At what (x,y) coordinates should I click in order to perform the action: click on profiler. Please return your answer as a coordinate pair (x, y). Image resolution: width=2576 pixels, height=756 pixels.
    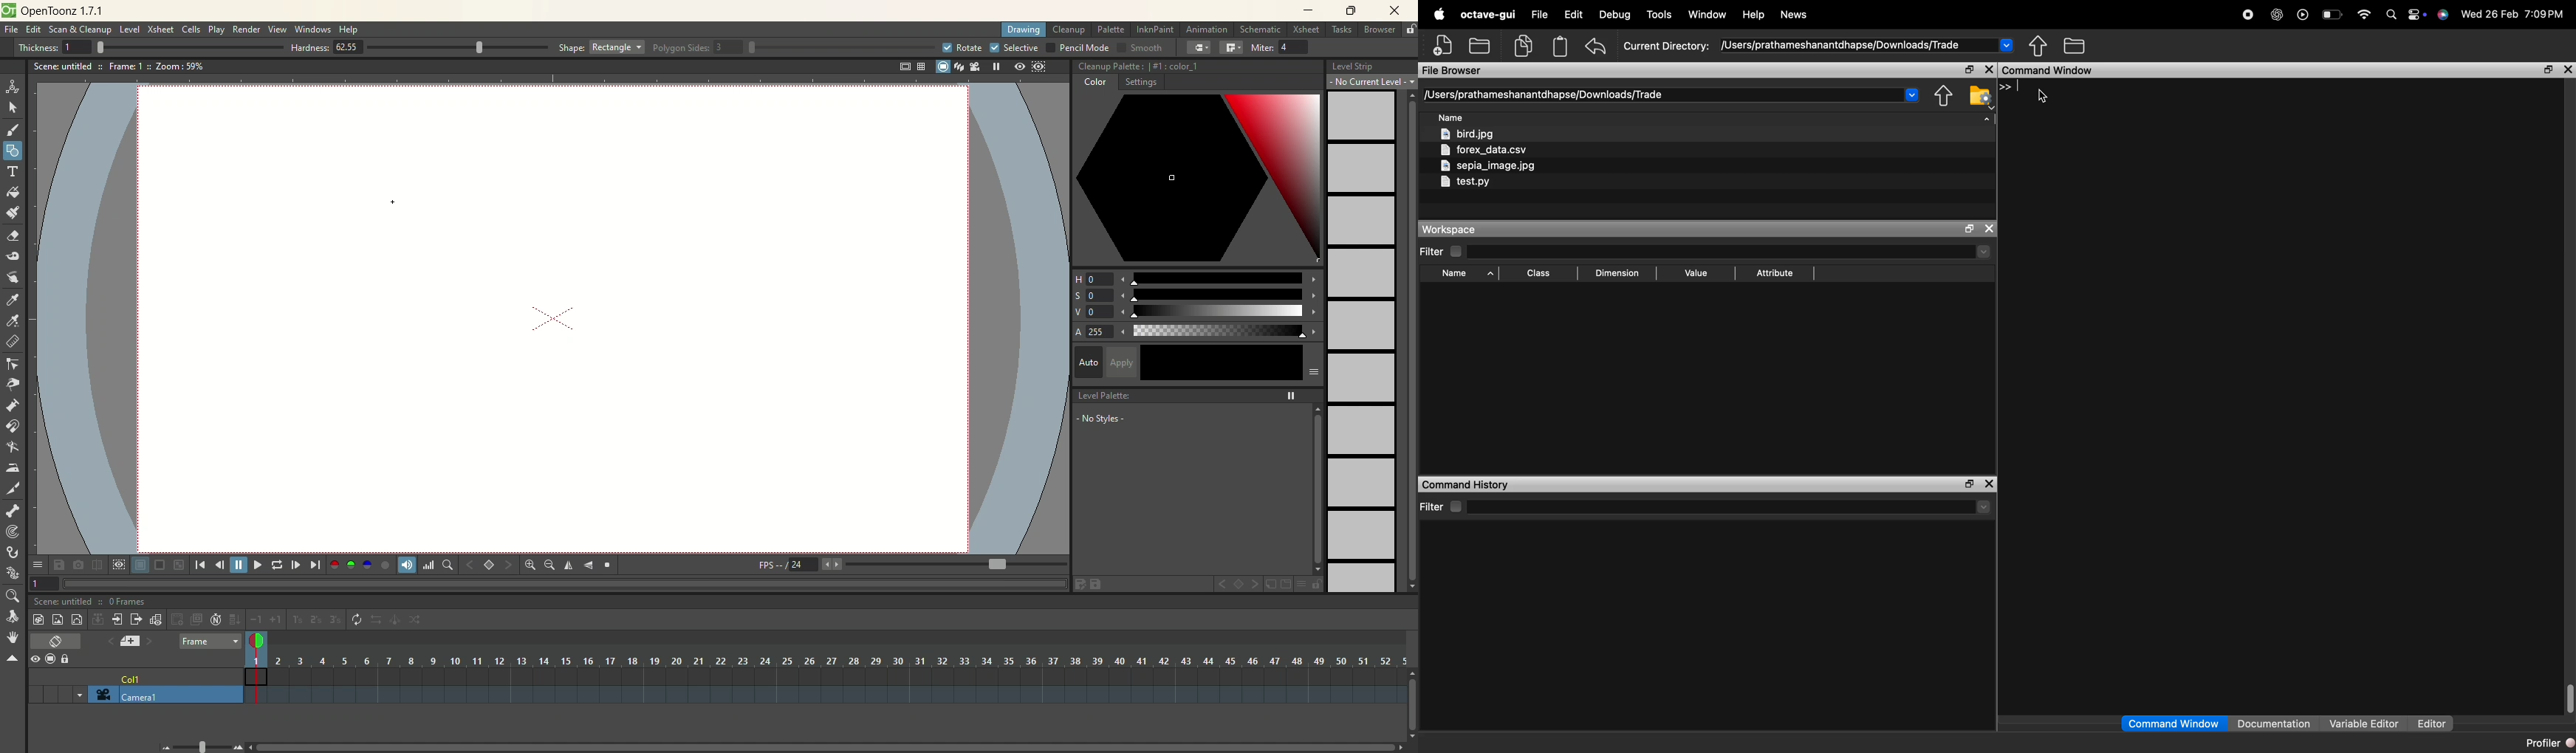
    Looking at the image, I should click on (2549, 744).